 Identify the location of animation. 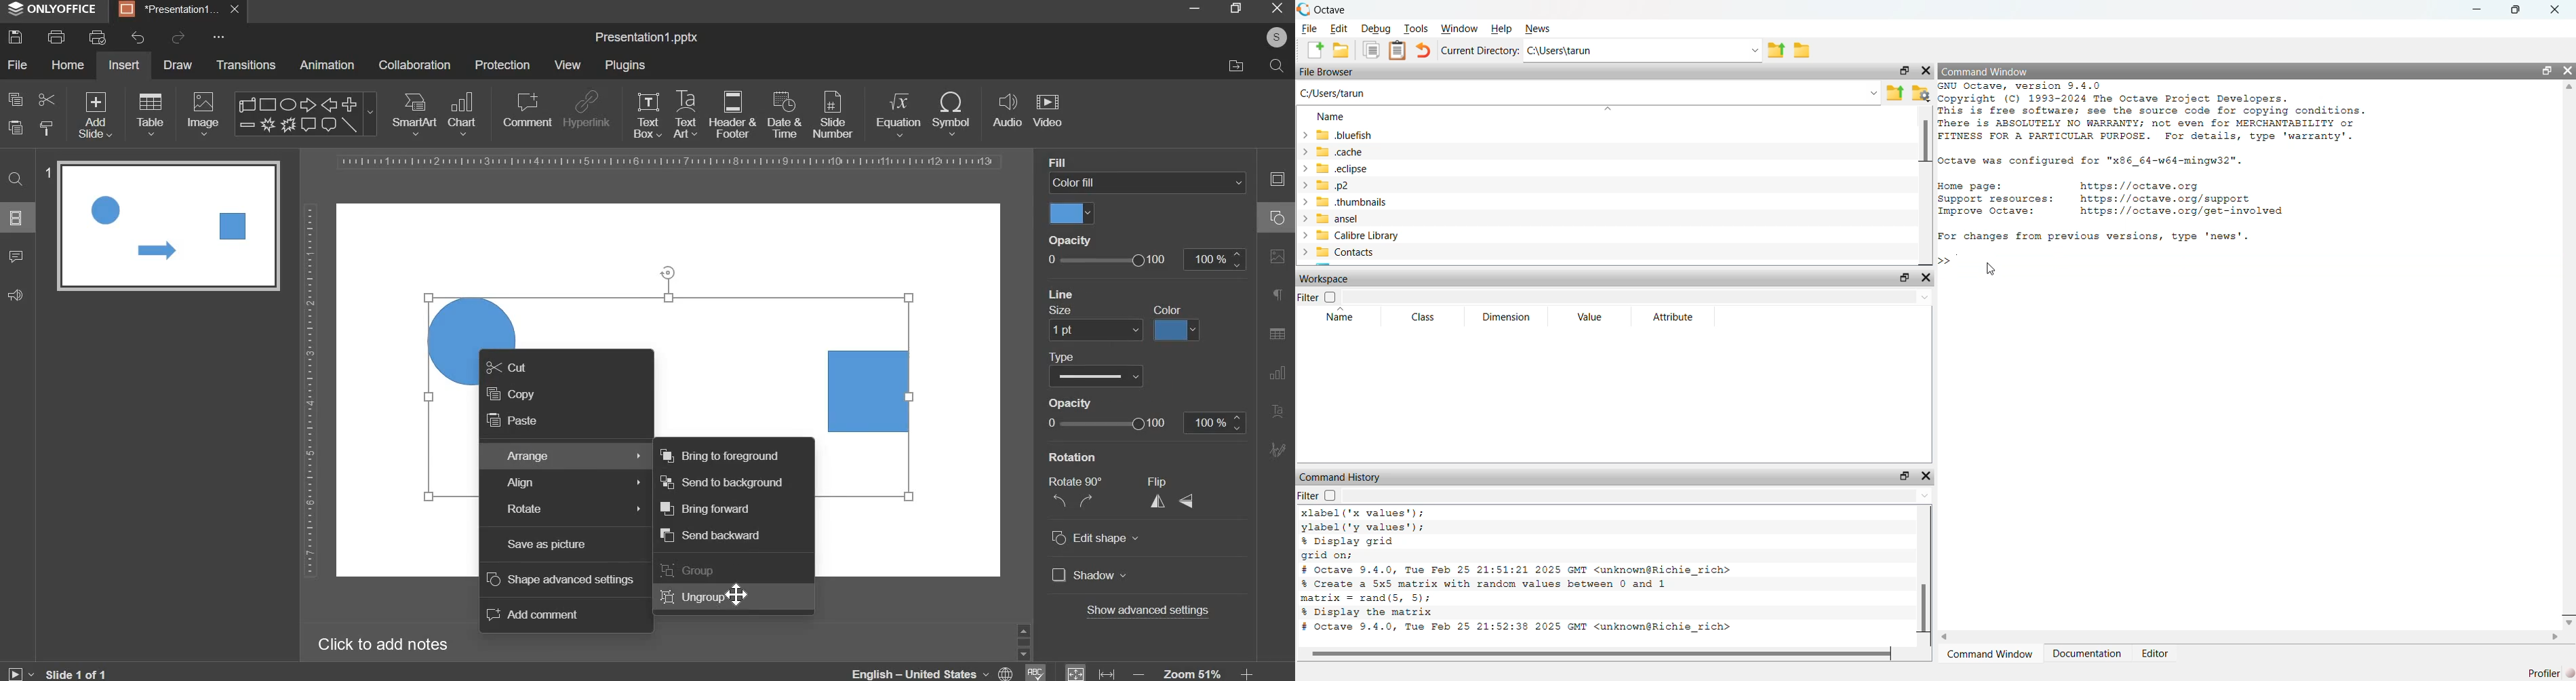
(327, 64).